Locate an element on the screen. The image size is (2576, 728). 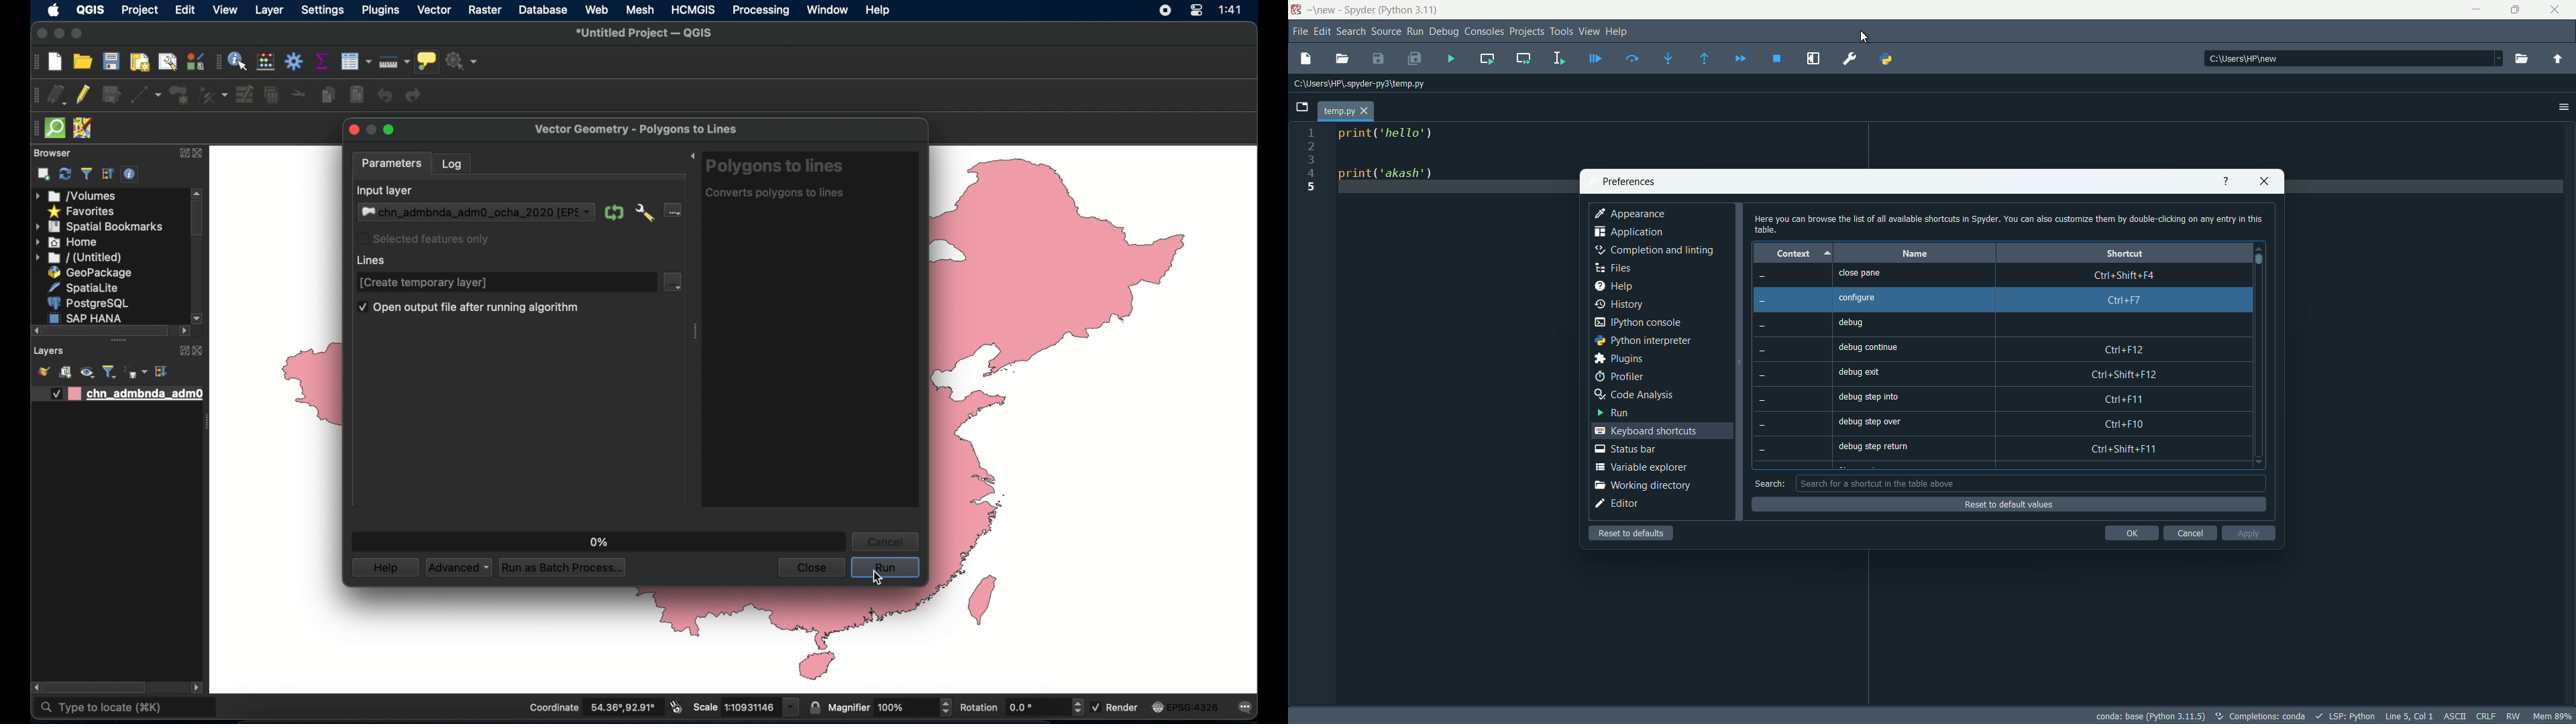
app name is located at coordinates (1375, 11).